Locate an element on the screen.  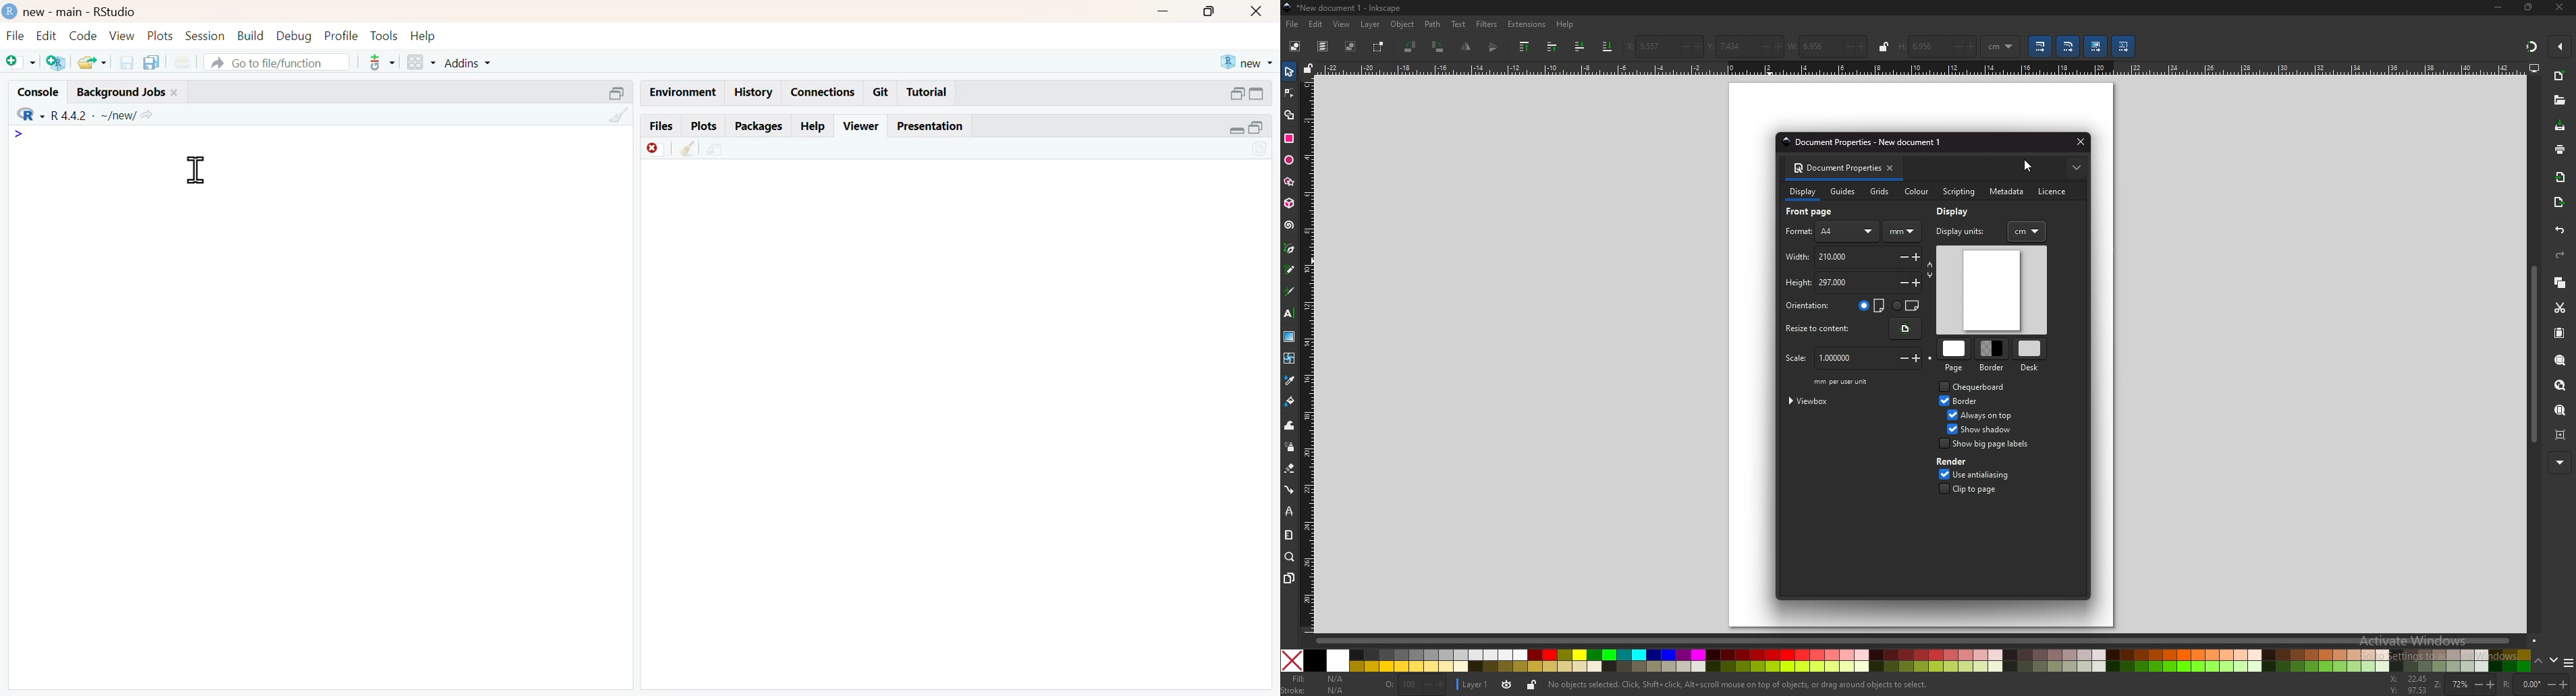
down is located at coordinates (2553, 661).